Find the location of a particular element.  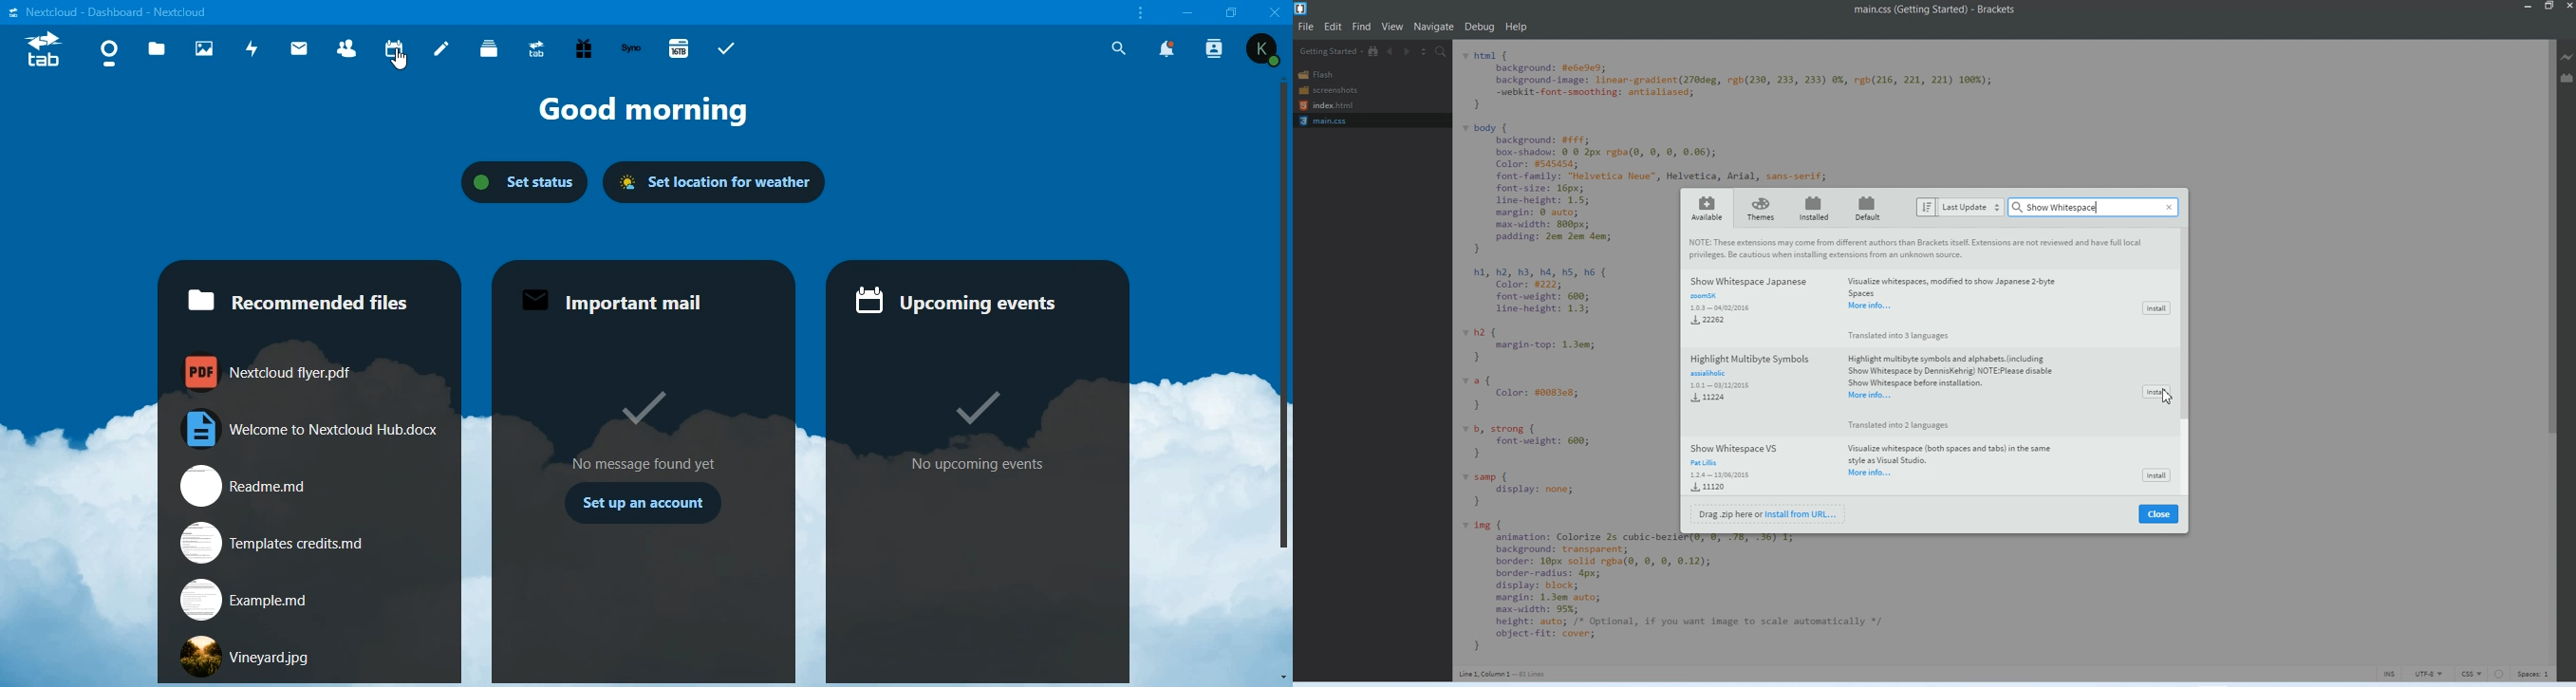

notes is located at coordinates (442, 48).